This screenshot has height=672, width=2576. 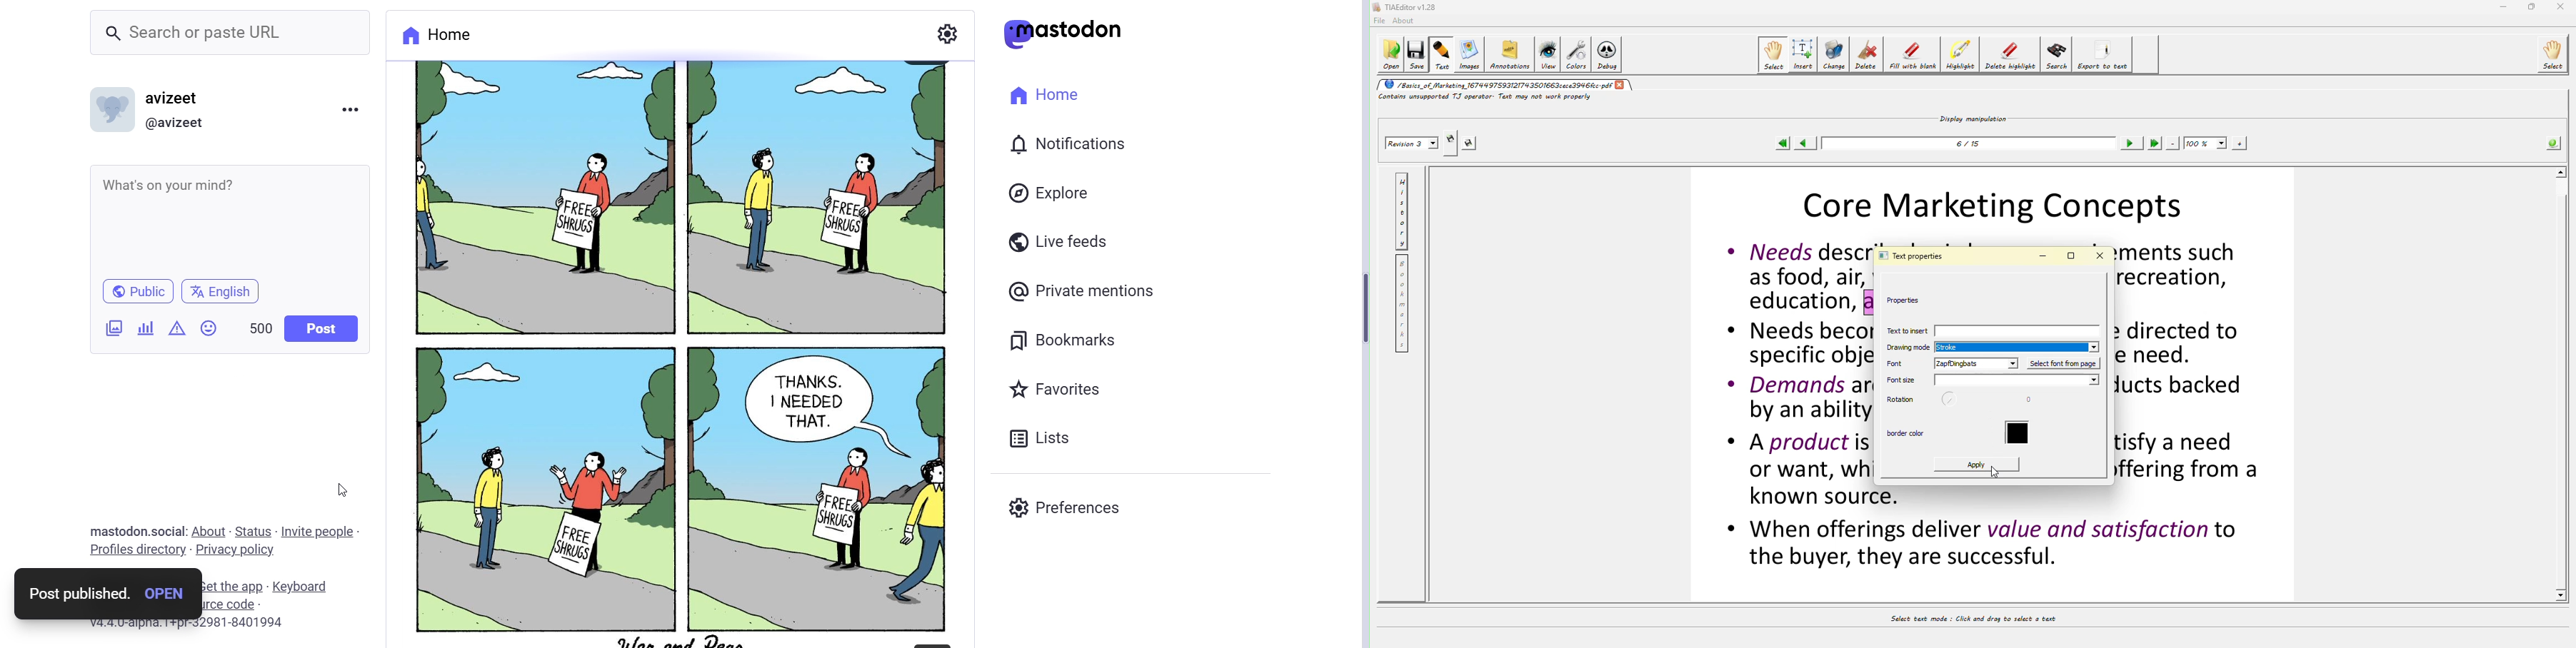 I want to click on Profile Picture, so click(x=111, y=108).